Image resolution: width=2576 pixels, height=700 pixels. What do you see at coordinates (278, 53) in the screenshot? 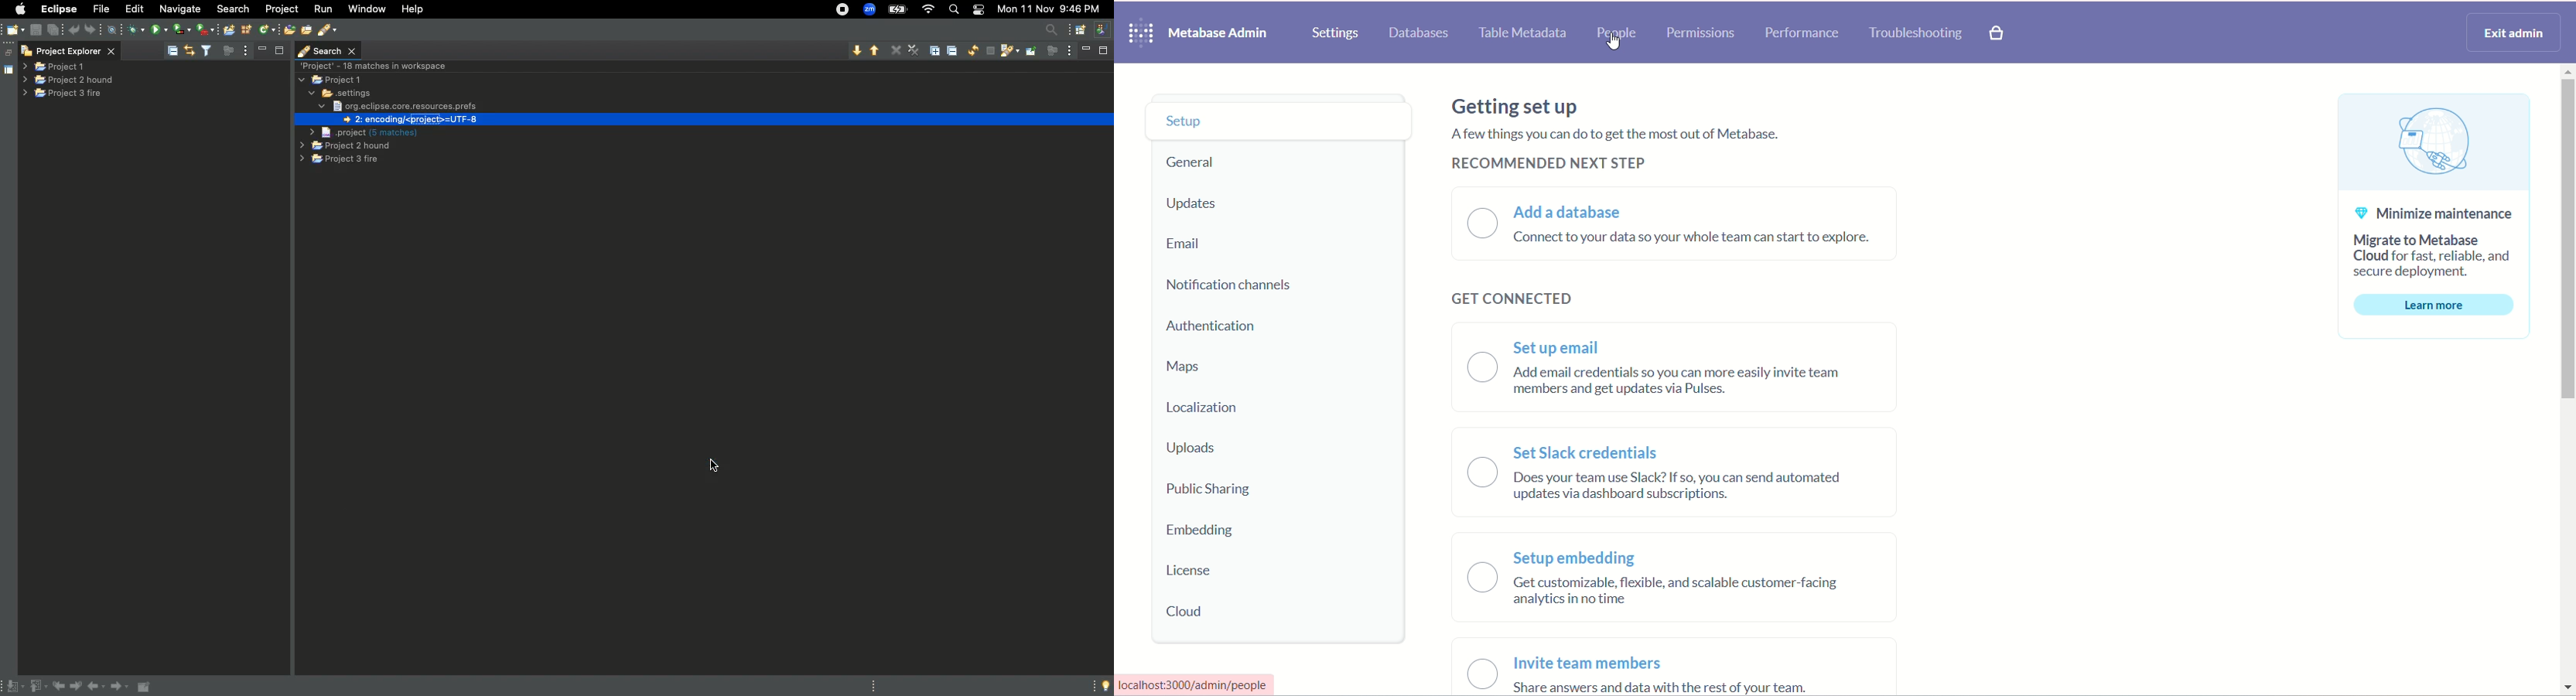
I see `maximise` at bounding box center [278, 53].